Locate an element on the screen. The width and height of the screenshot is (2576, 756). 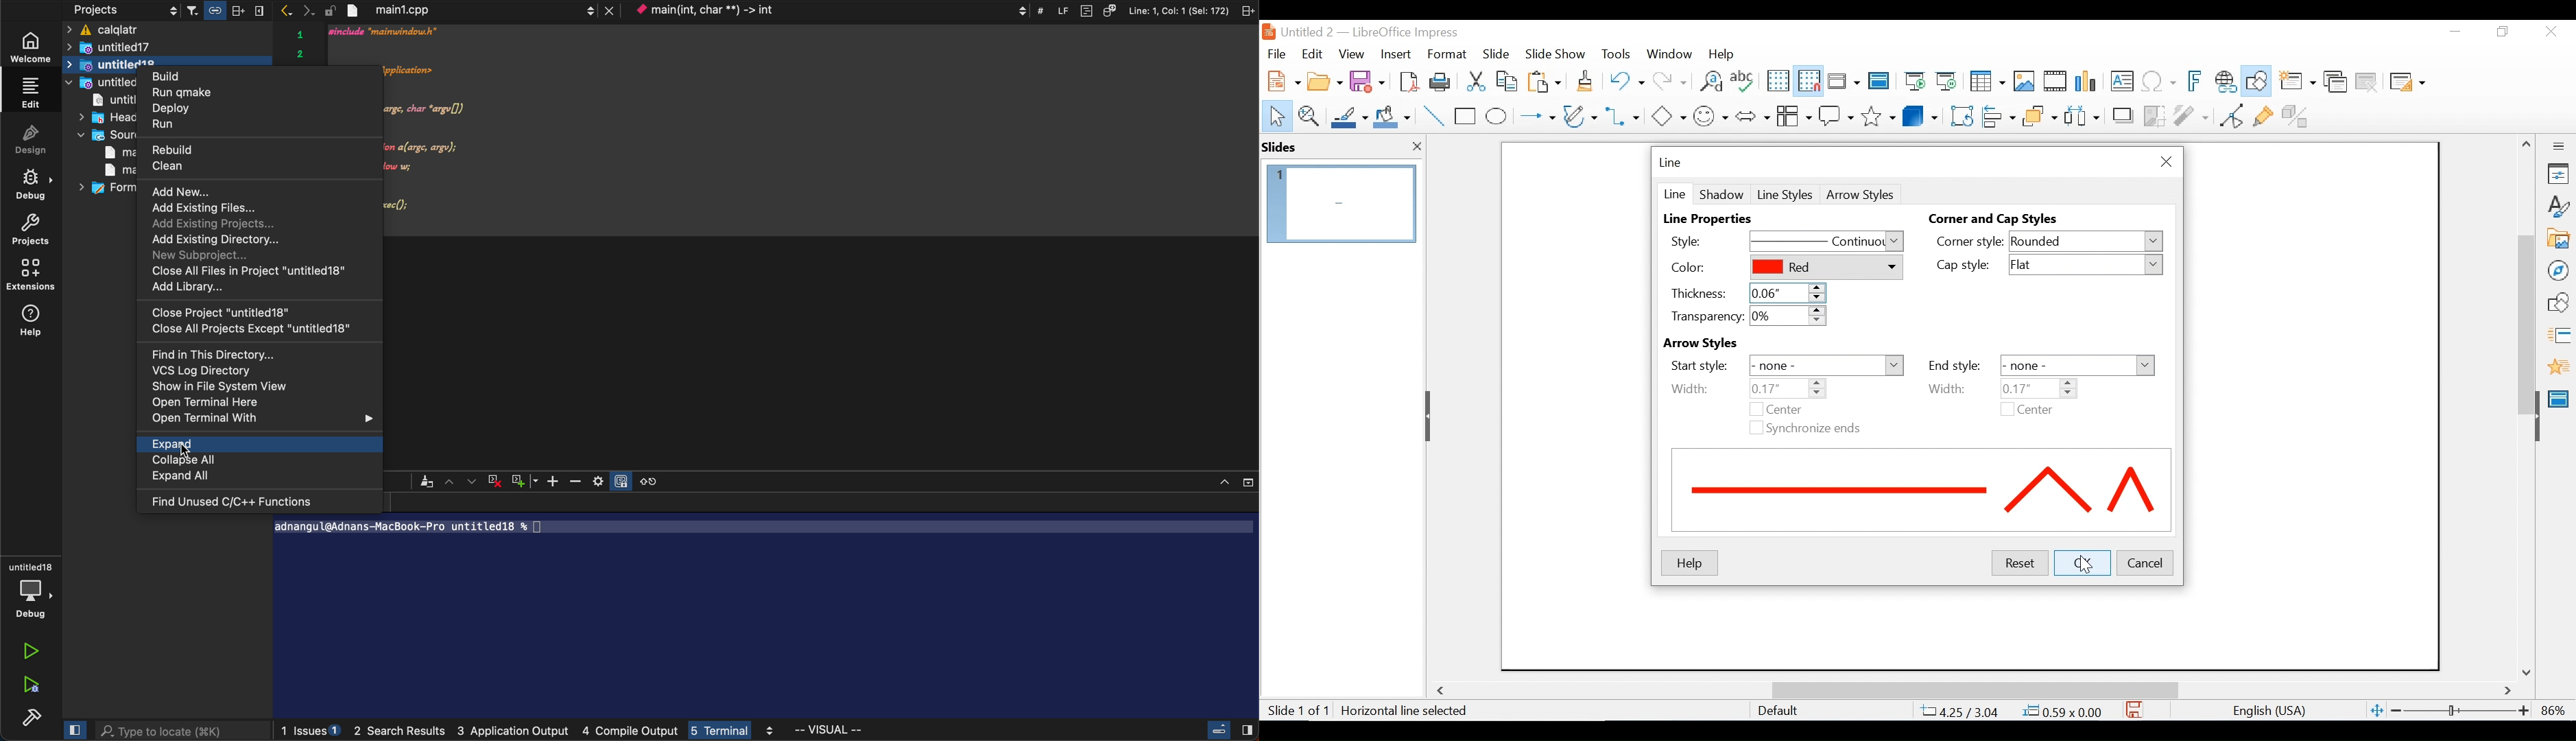
 is located at coordinates (1582, 115).